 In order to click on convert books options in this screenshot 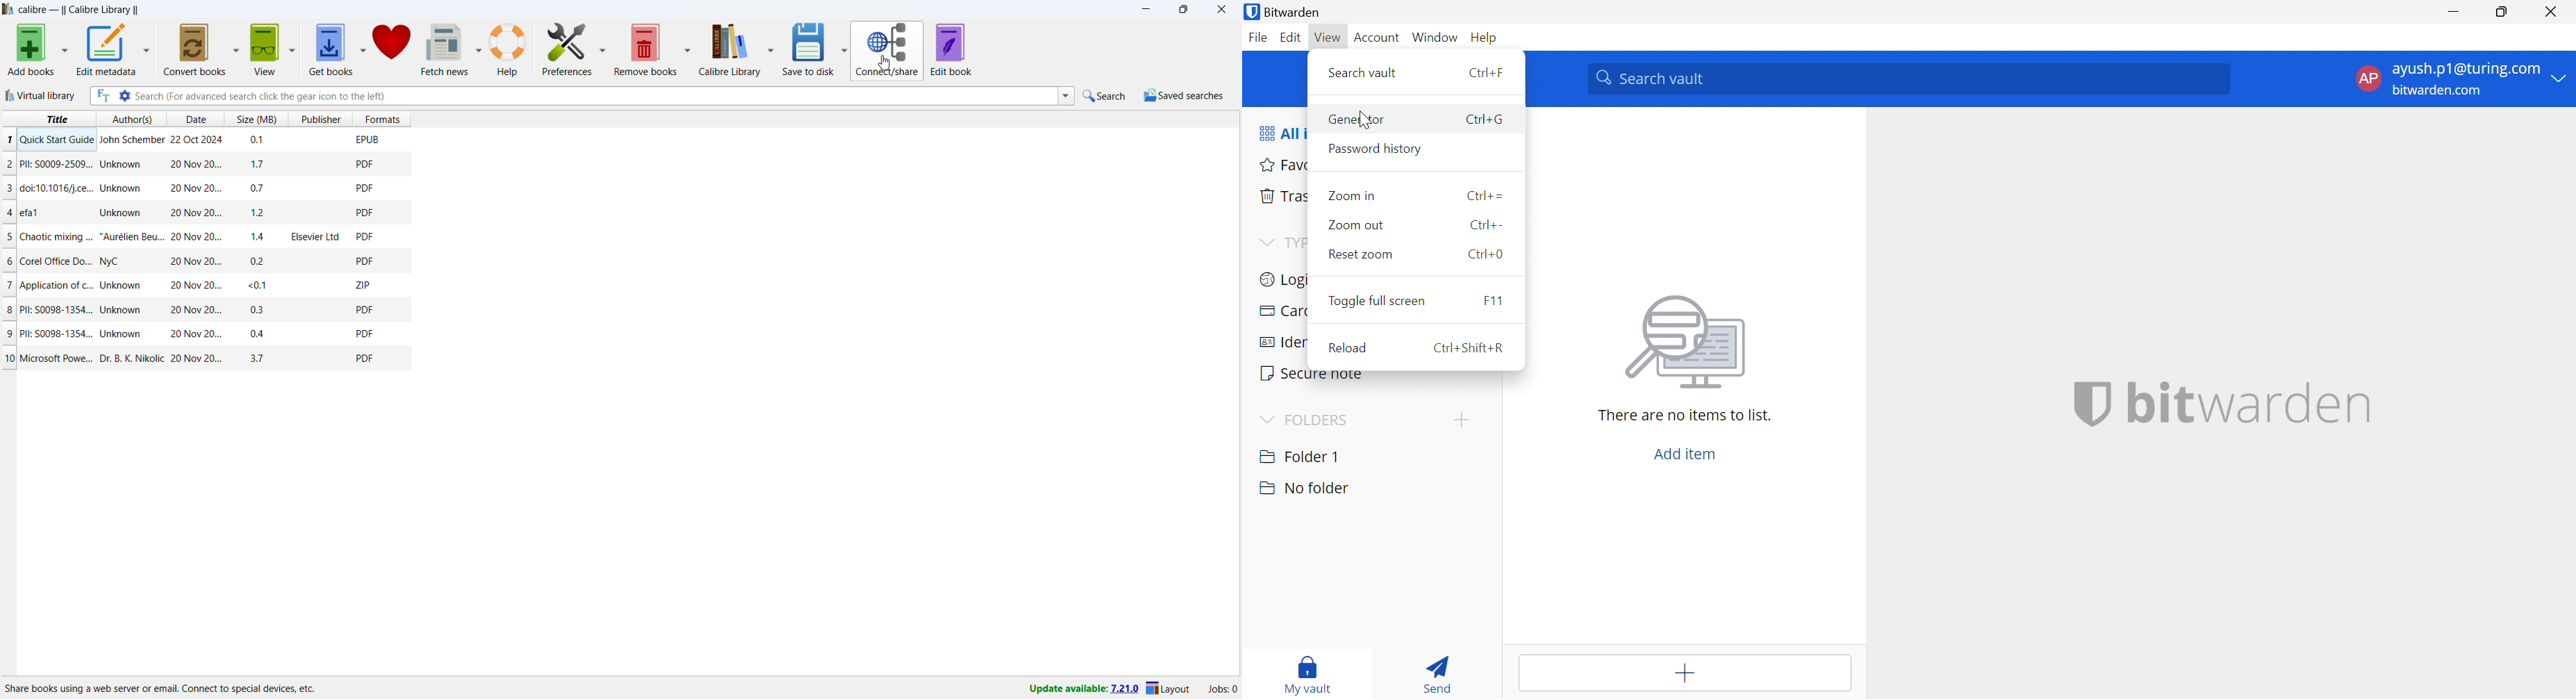, I will do `click(236, 49)`.